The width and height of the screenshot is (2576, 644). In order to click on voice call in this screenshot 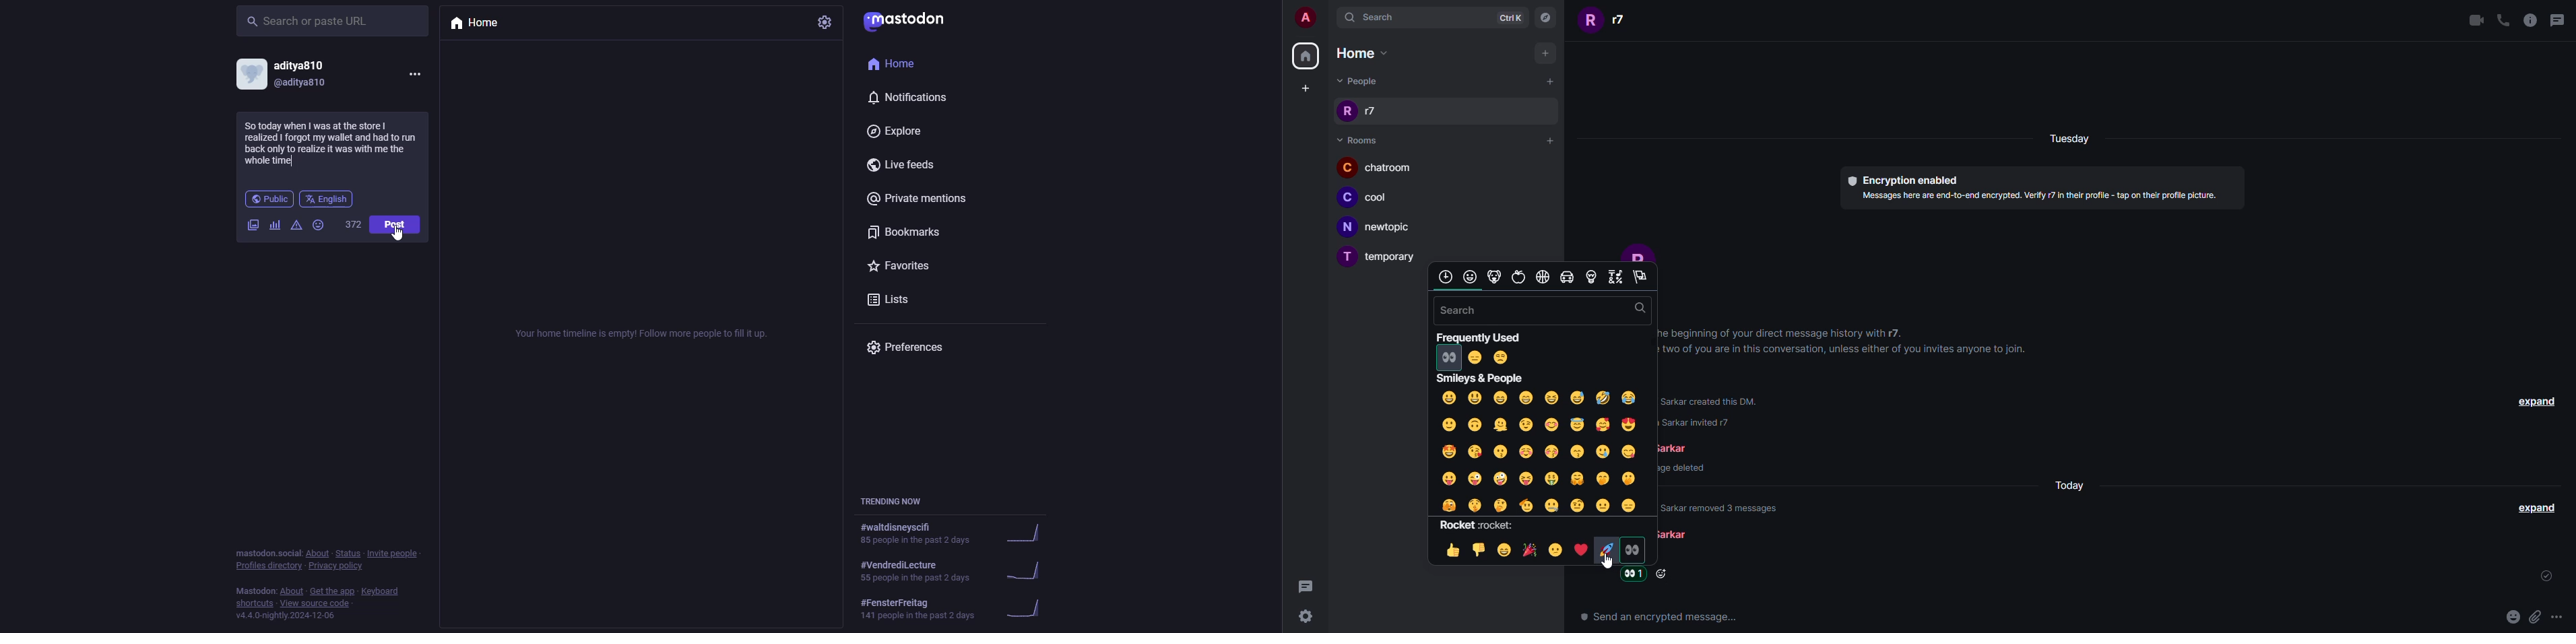, I will do `click(2503, 20)`.